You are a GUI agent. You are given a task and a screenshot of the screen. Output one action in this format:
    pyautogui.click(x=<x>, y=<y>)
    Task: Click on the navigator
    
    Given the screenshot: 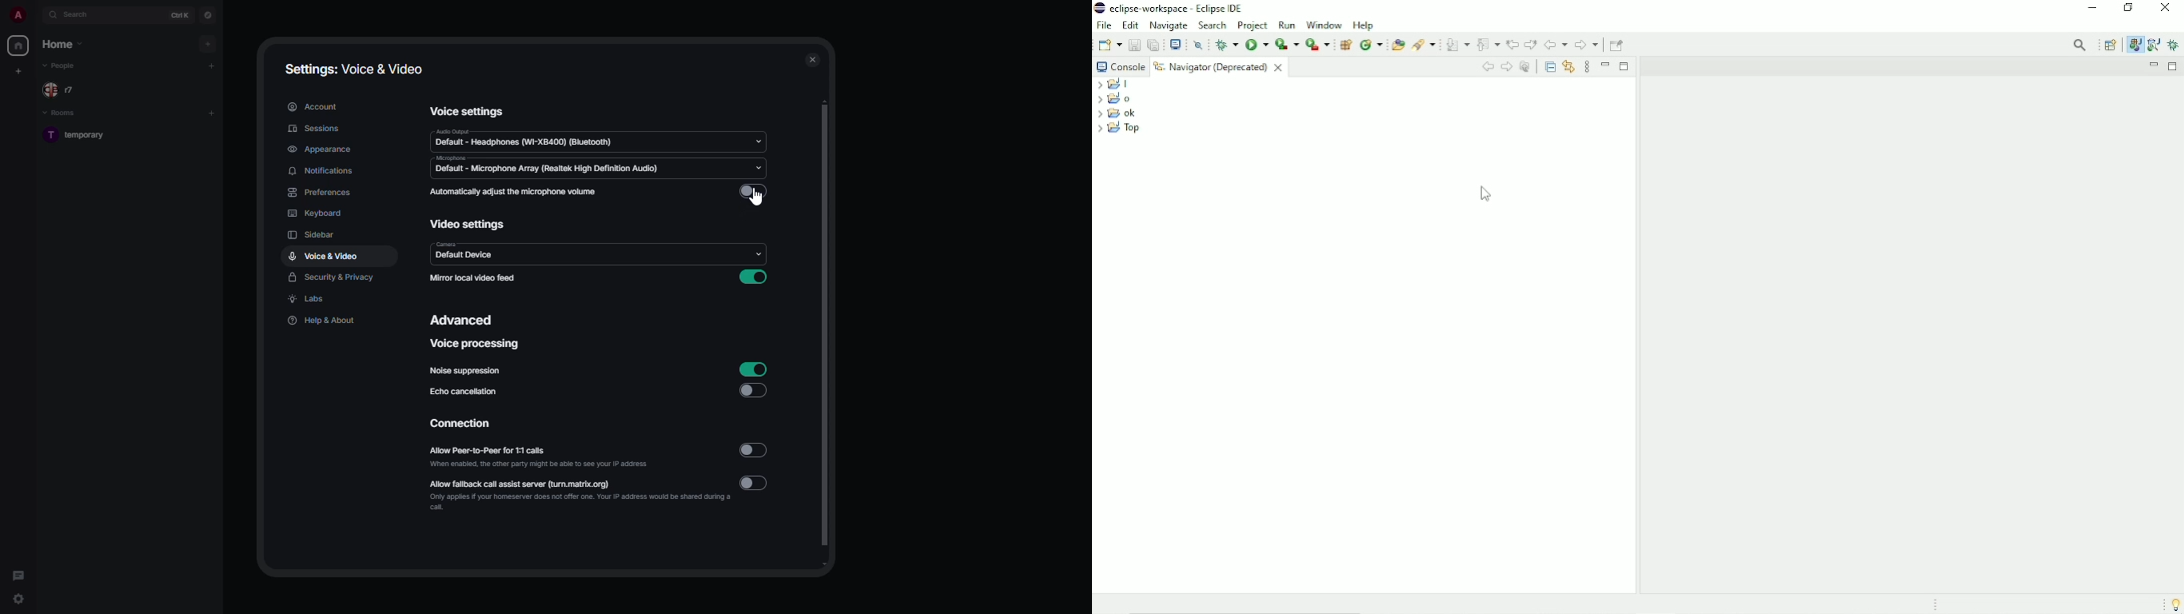 What is the action you would take?
    pyautogui.click(x=209, y=17)
    